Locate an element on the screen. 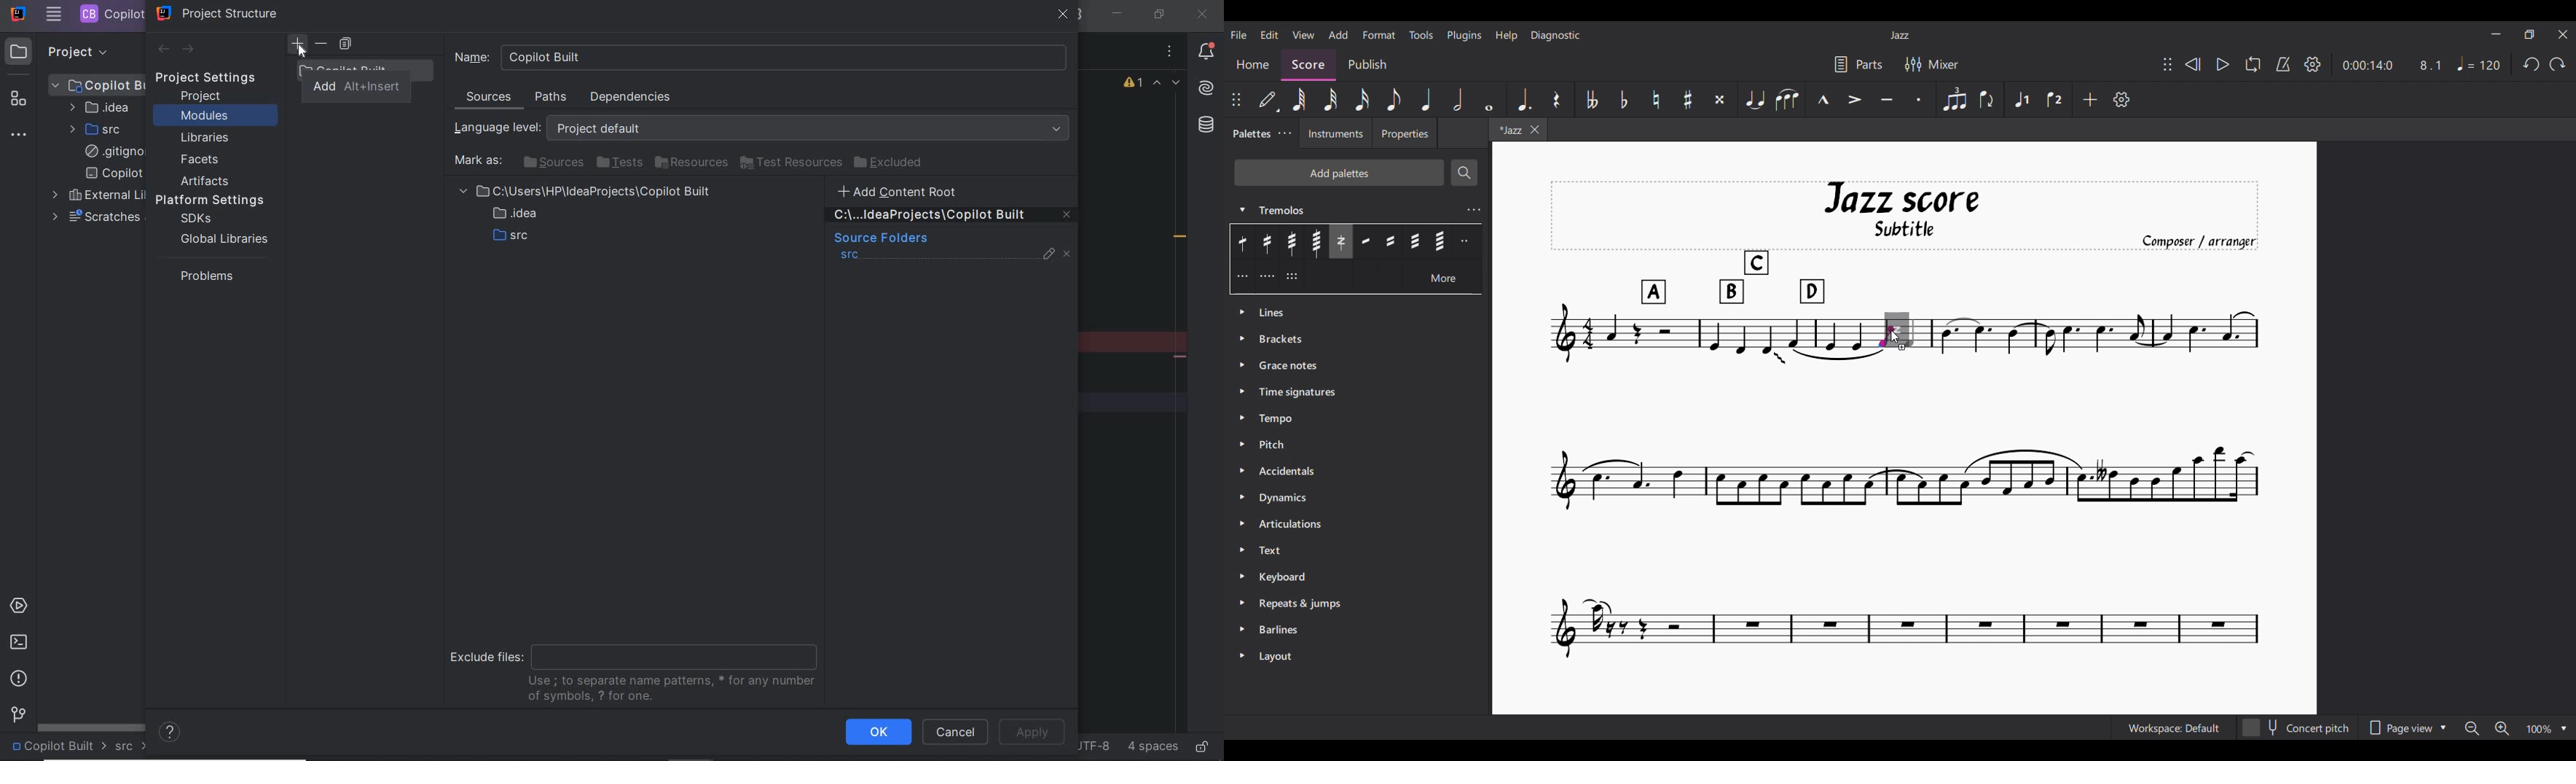 Image resolution: width=2576 pixels, height=784 pixels. 32nd through stem is located at coordinates (1291, 242).